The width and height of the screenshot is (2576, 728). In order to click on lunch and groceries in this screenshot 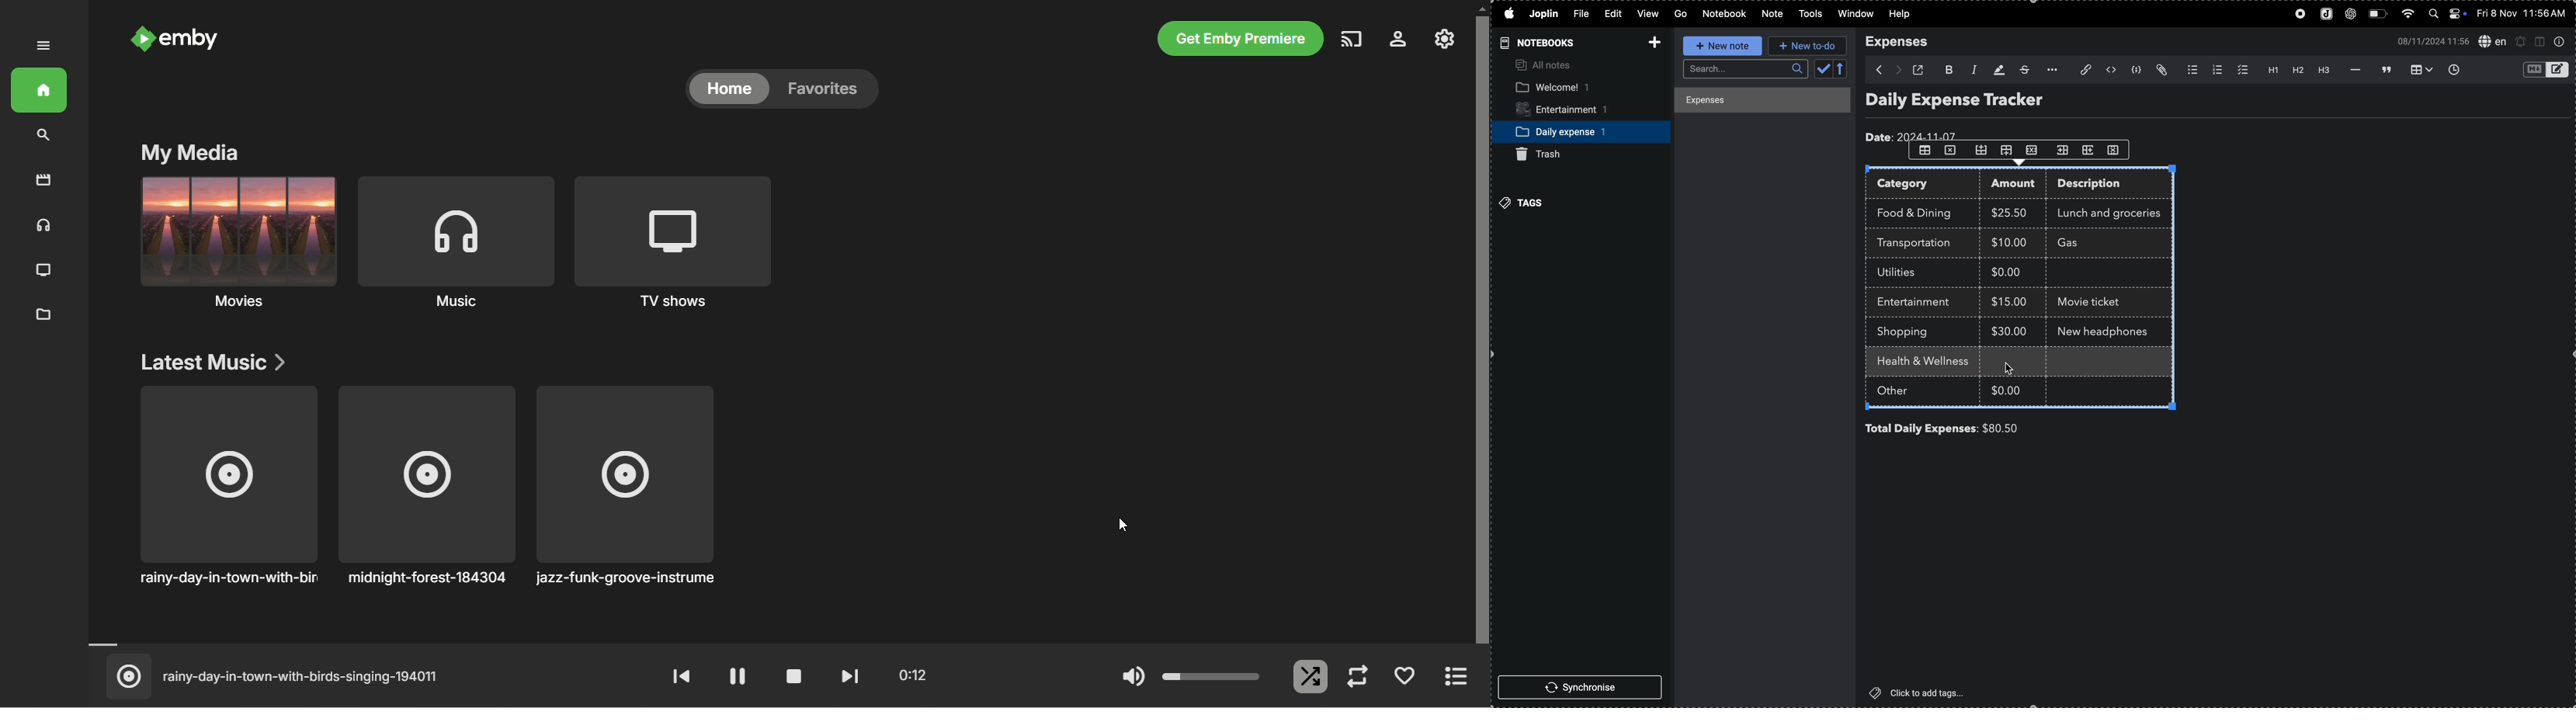, I will do `click(2115, 212)`.